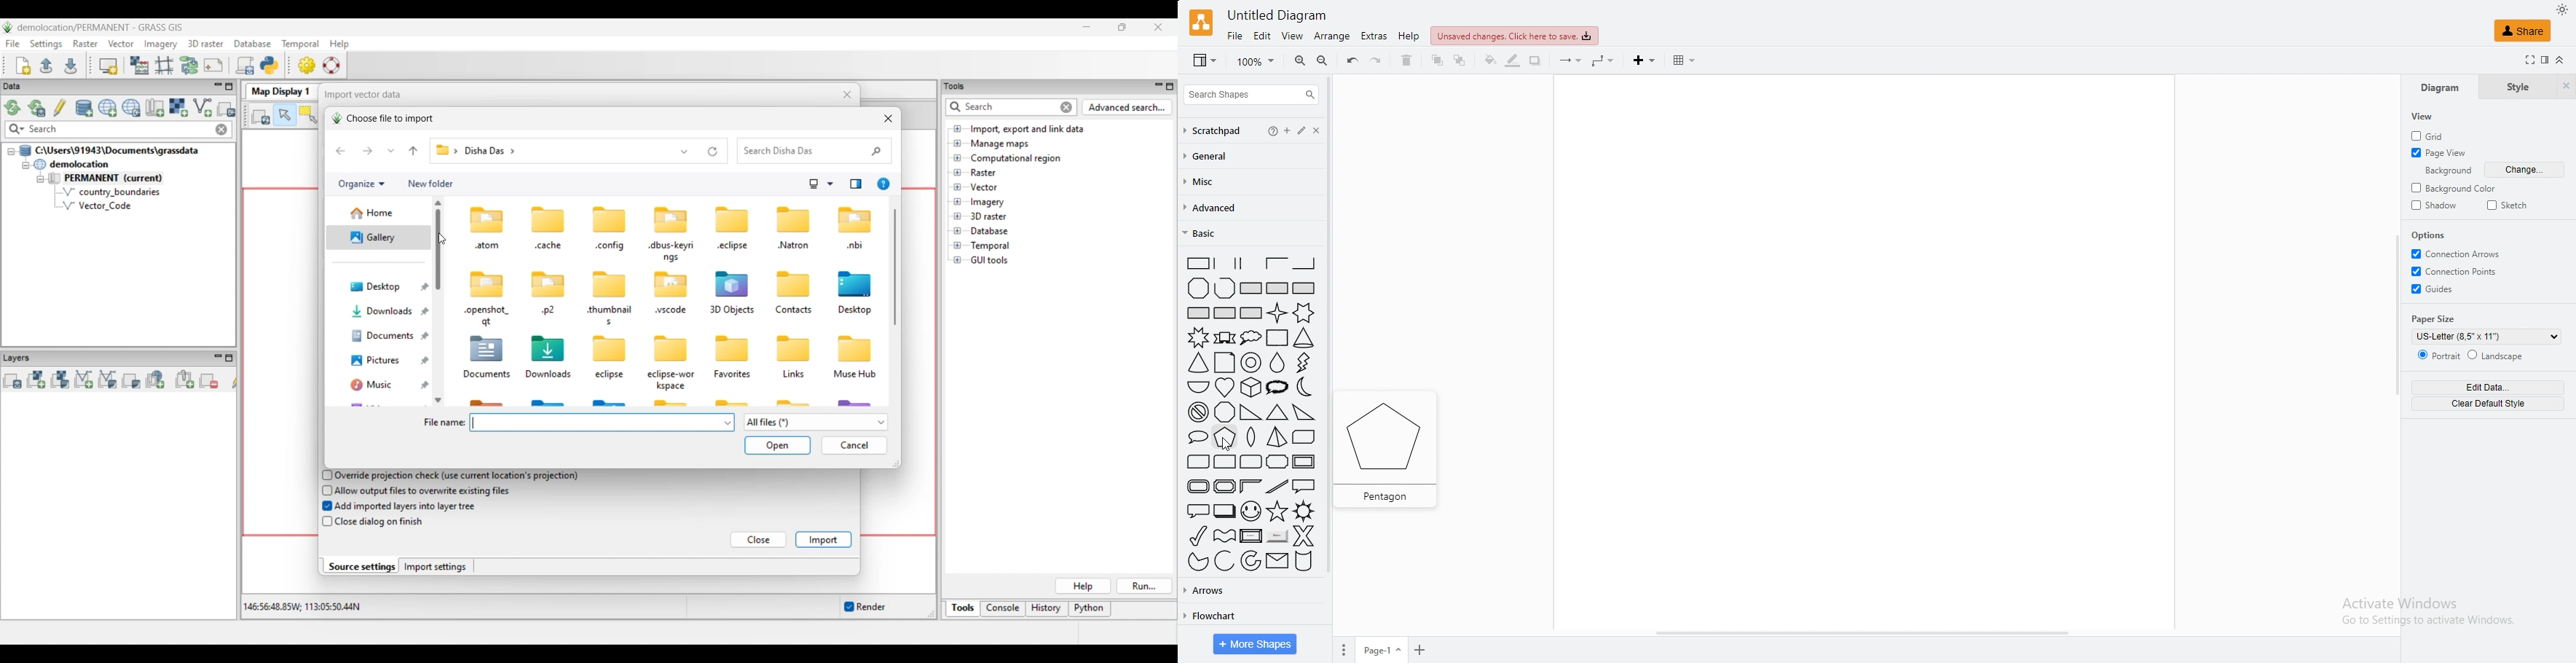 The height and width of the screenshot is (672, 2576). Describe the element at coordinates (1332, 36) in the screenshot. I see `arrange` at that location.